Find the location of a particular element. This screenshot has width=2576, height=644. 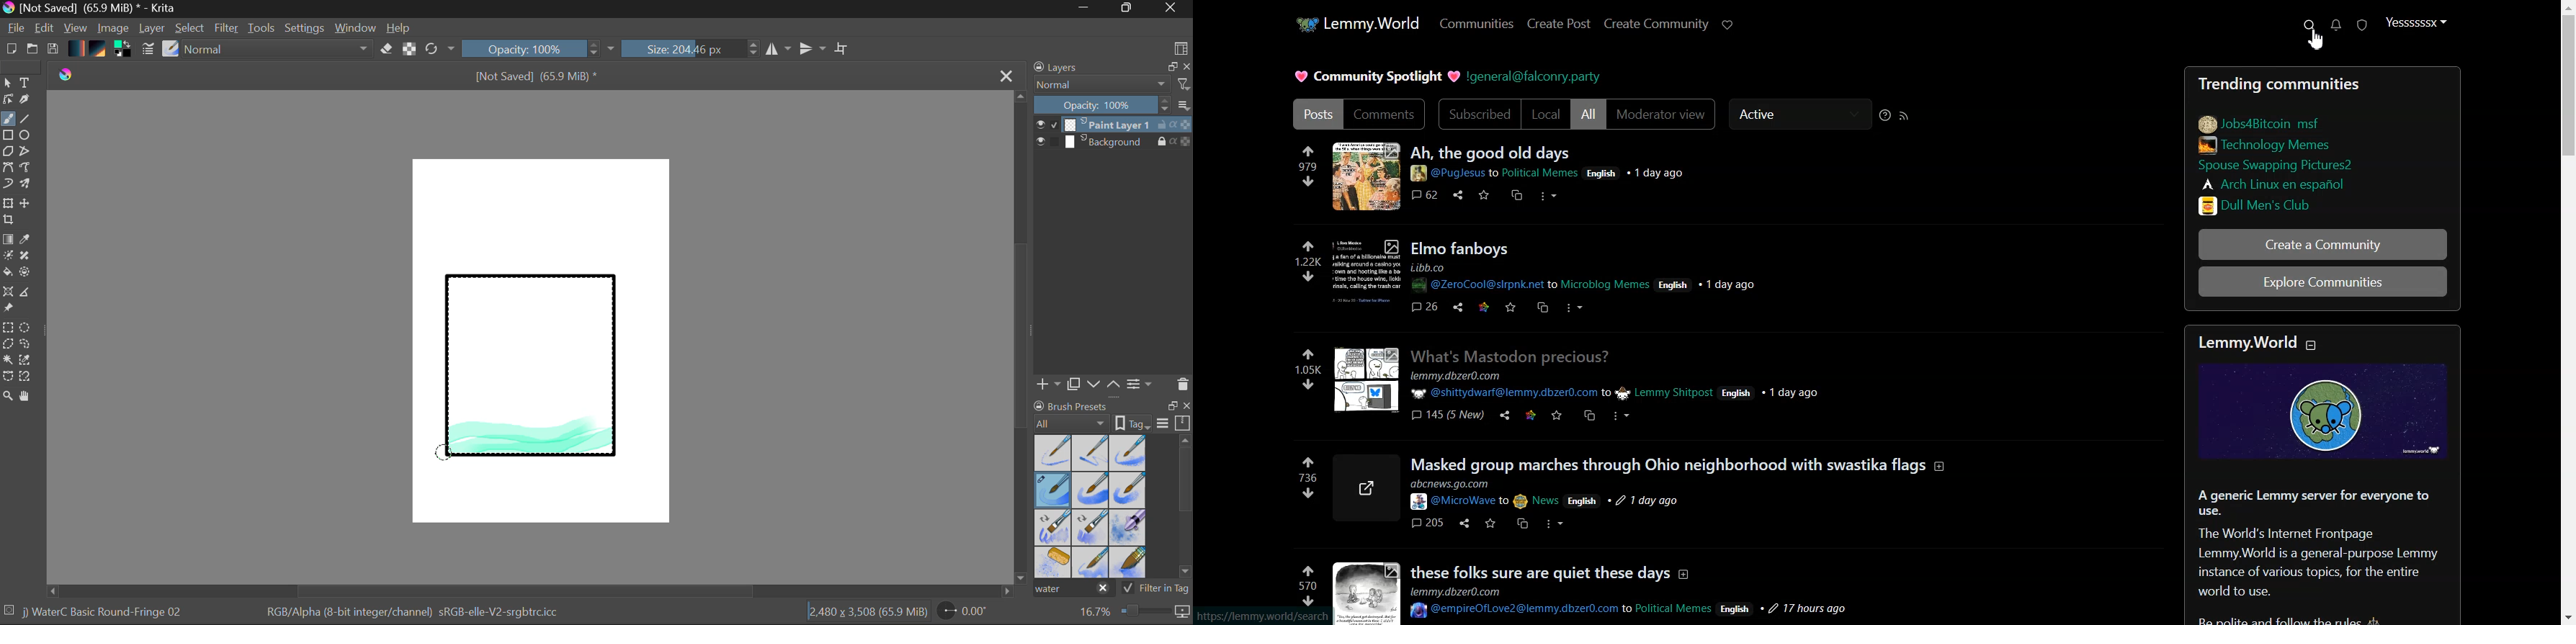

Comments is located at coordinates (1387, 114).